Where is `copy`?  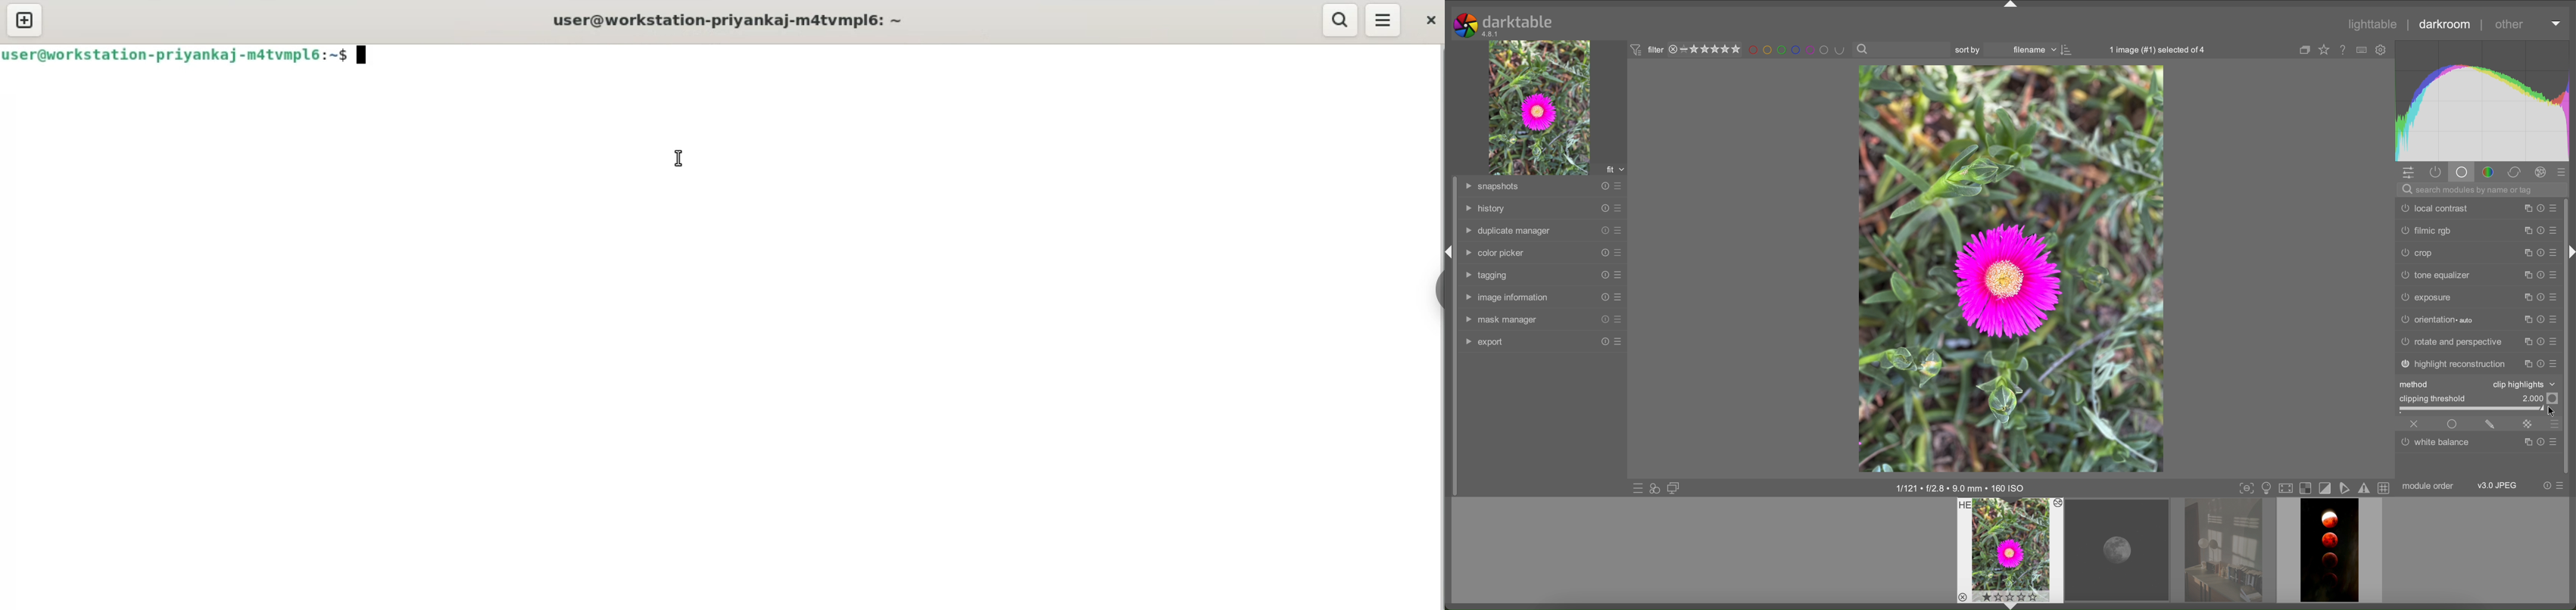 copy is located at coordinates (2527, 319).